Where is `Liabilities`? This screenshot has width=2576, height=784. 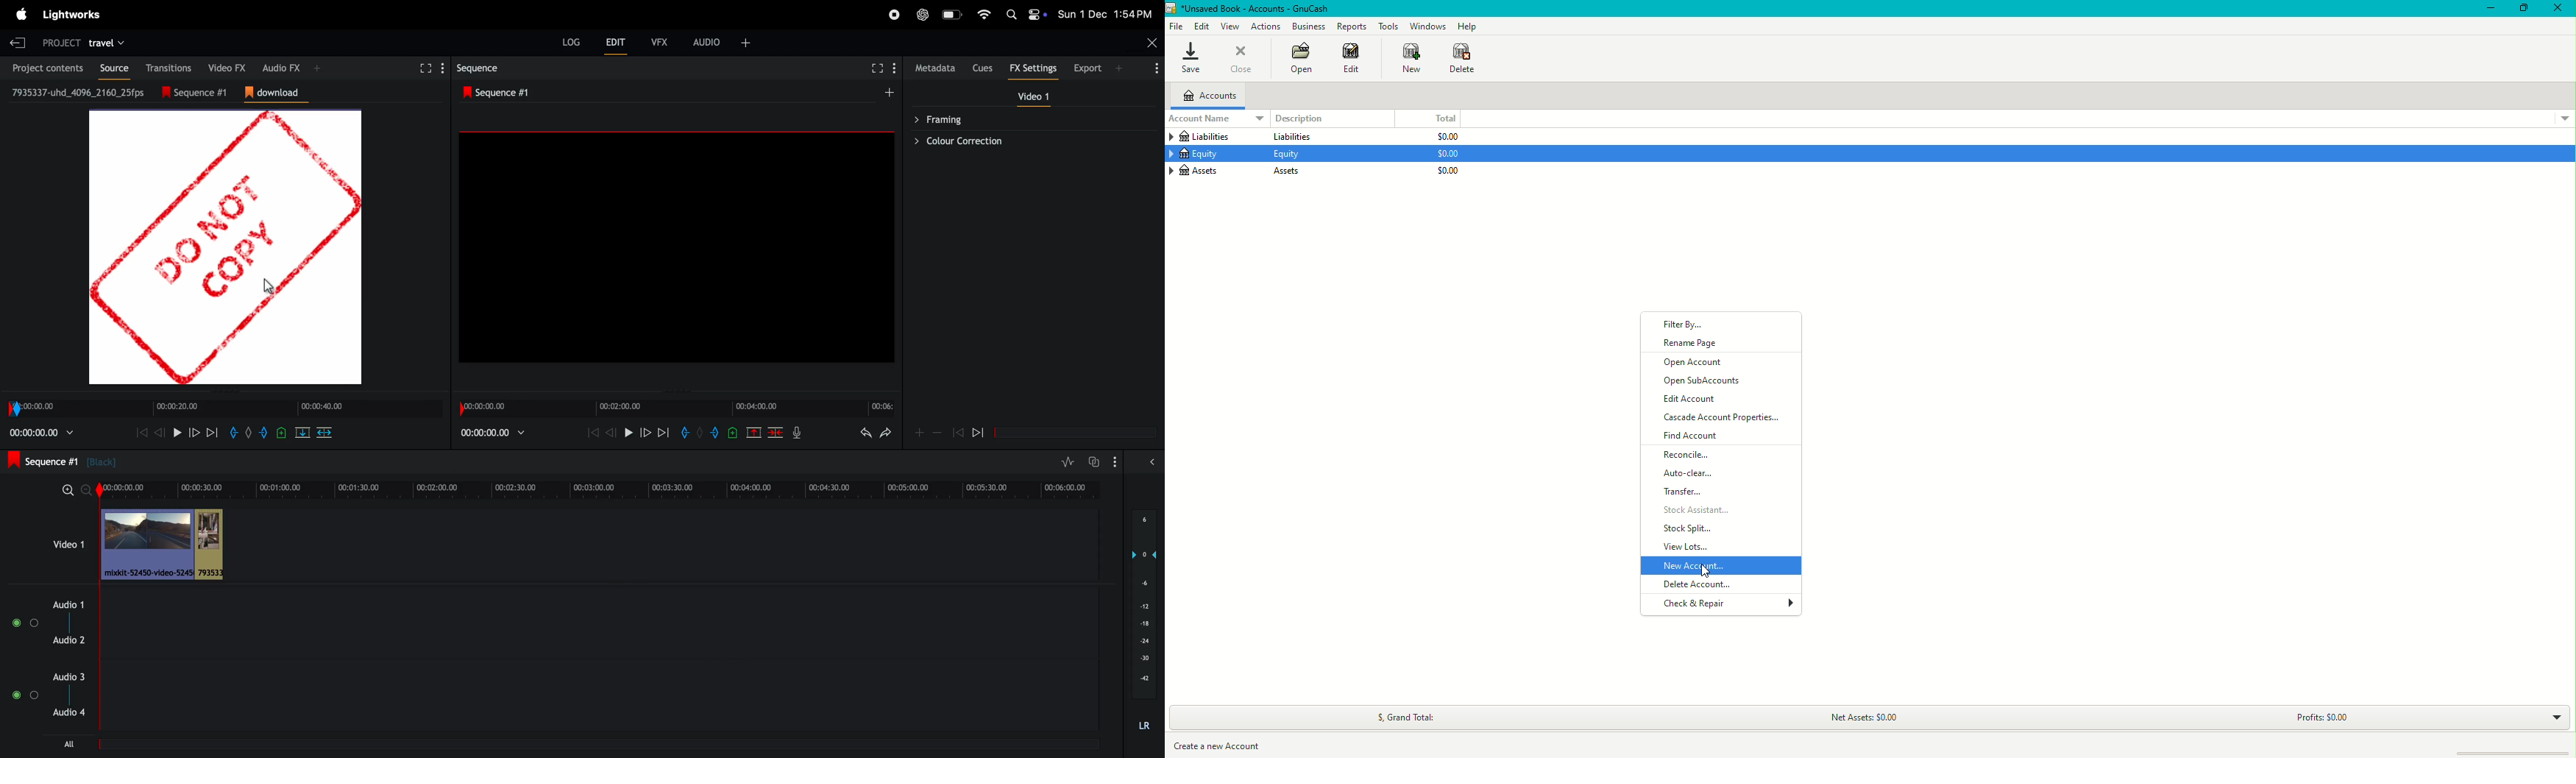
Liabilities is located at coordinates (1207, 137).